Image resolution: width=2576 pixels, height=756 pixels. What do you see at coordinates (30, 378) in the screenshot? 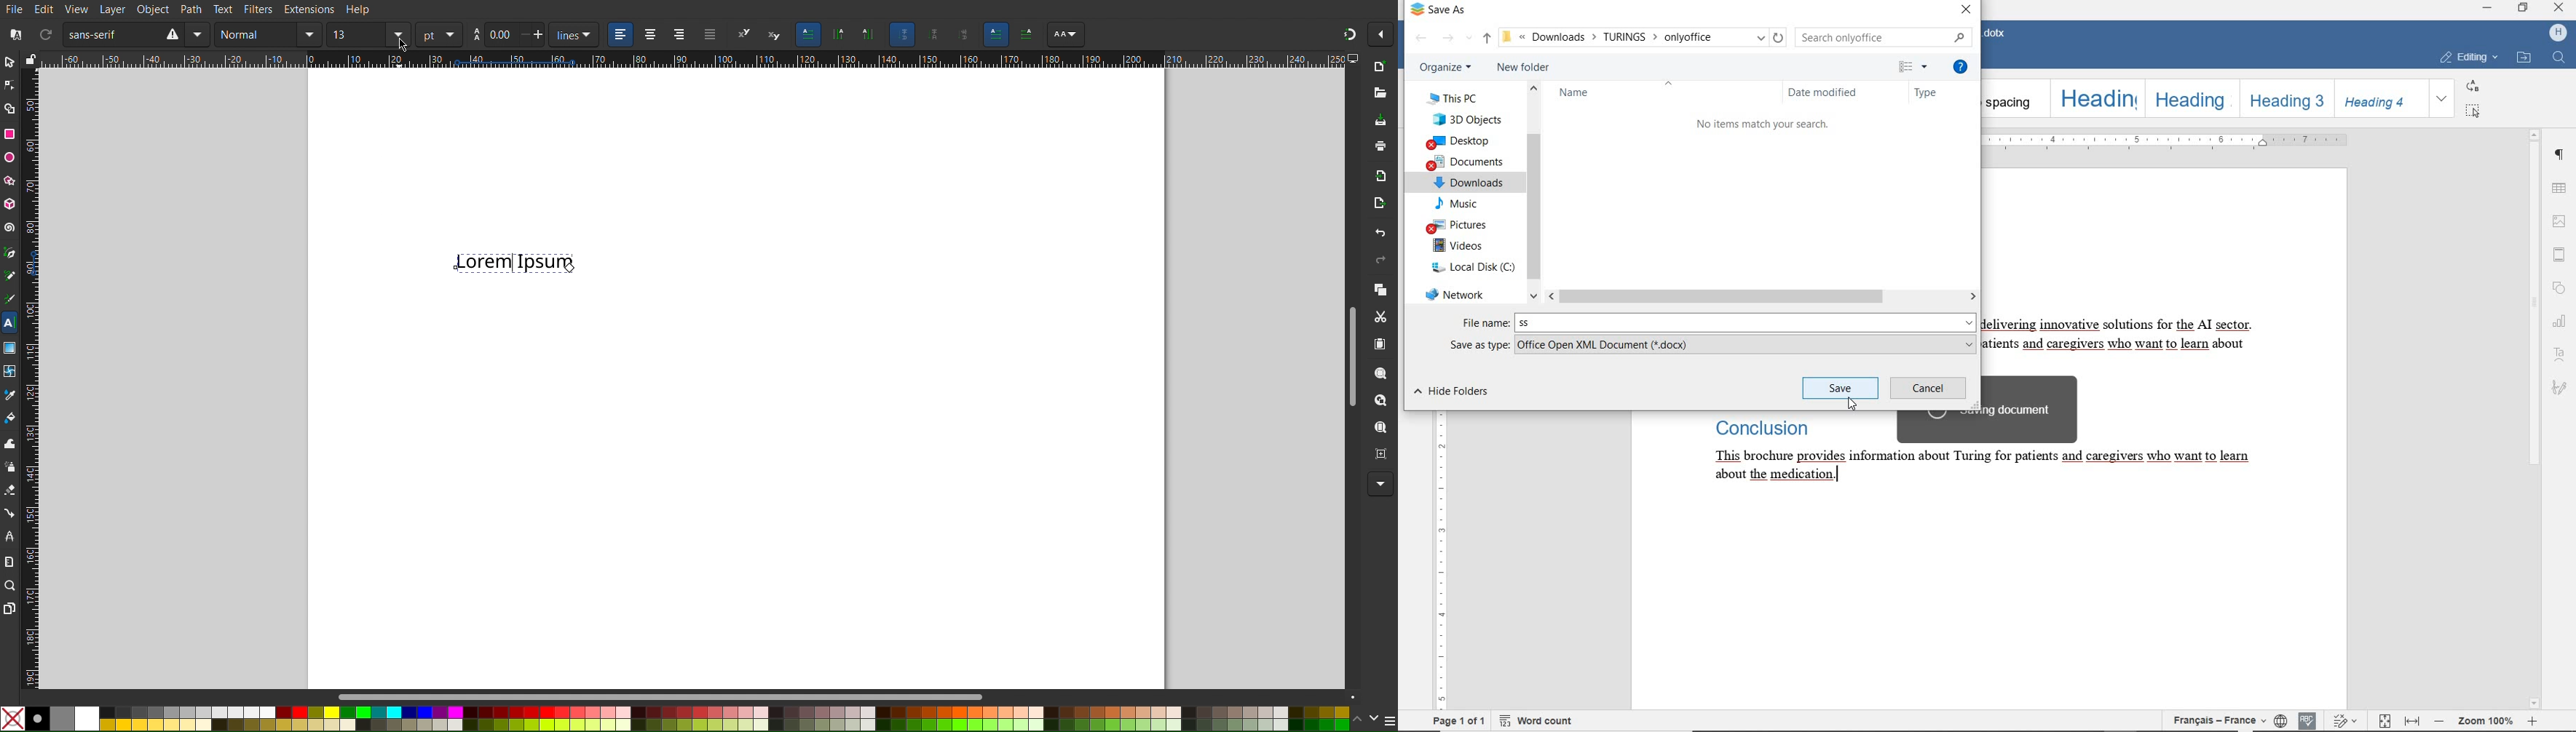
I see `Vertical Ruler` at bounding box center [30, 378].